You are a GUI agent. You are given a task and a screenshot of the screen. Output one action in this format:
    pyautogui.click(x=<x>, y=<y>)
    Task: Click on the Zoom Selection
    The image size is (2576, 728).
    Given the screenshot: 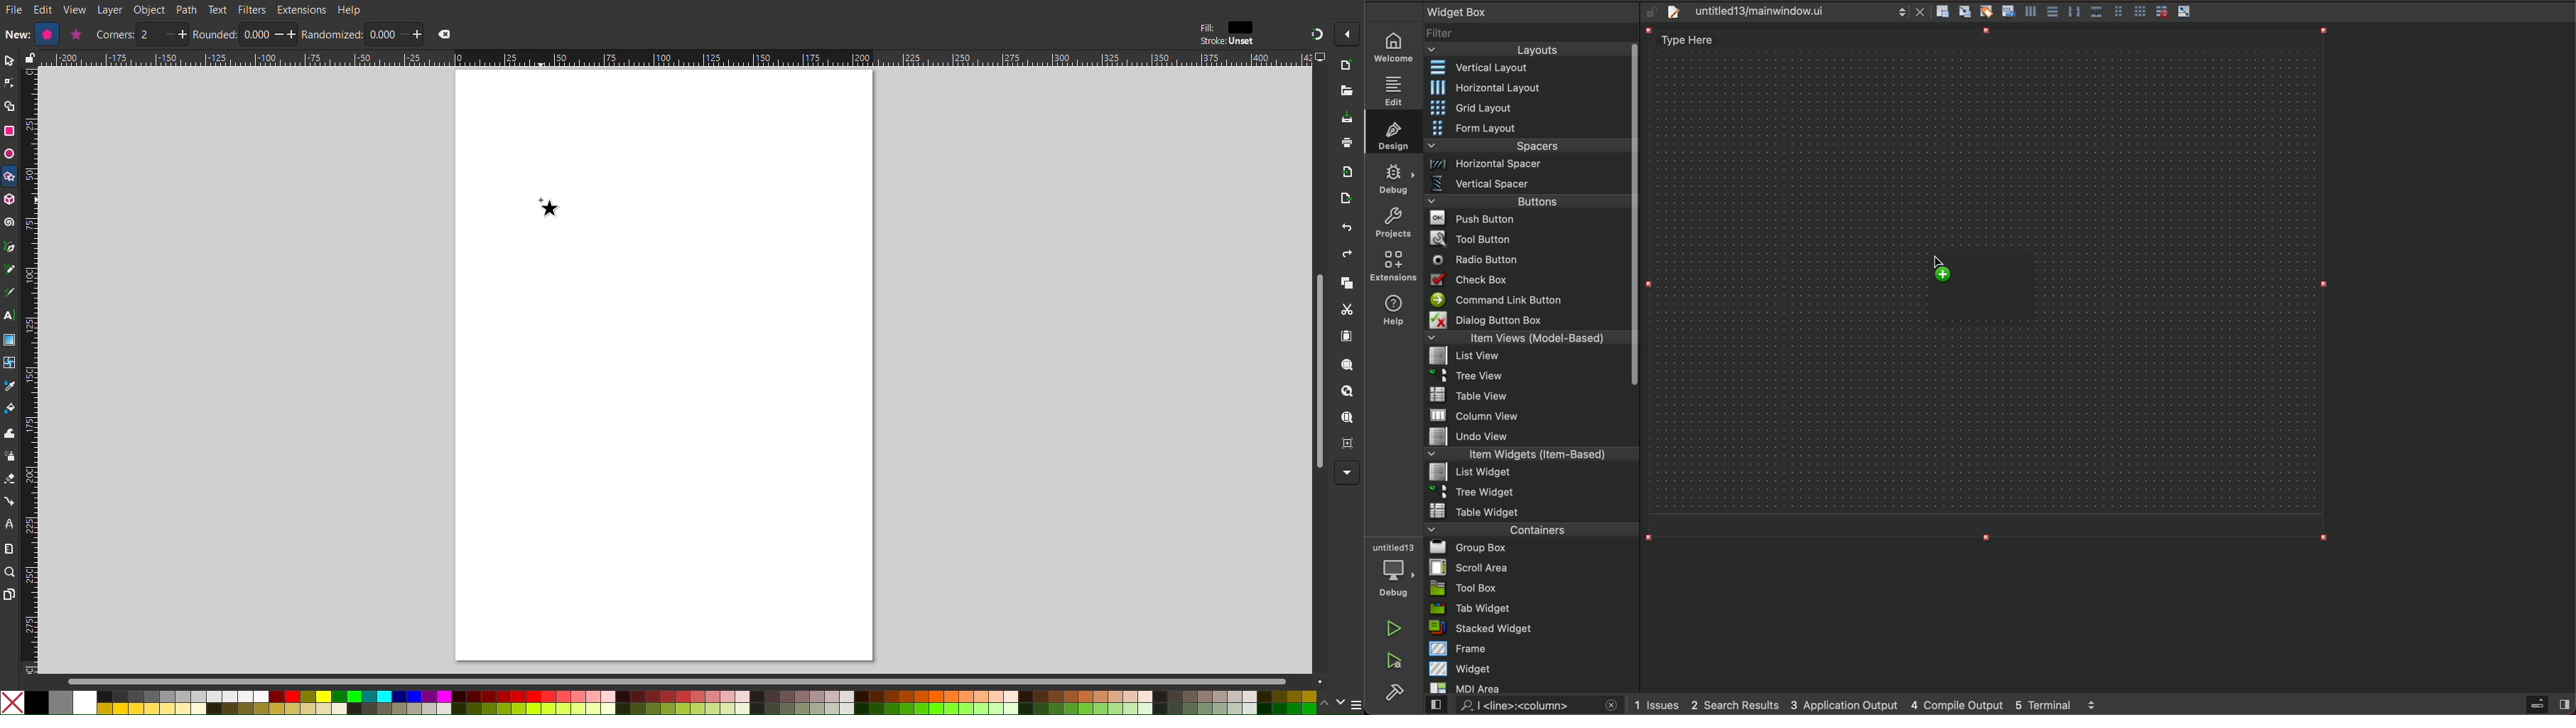 What is the action you would take?
    pyautogui.click(x=1348, y=367)
    